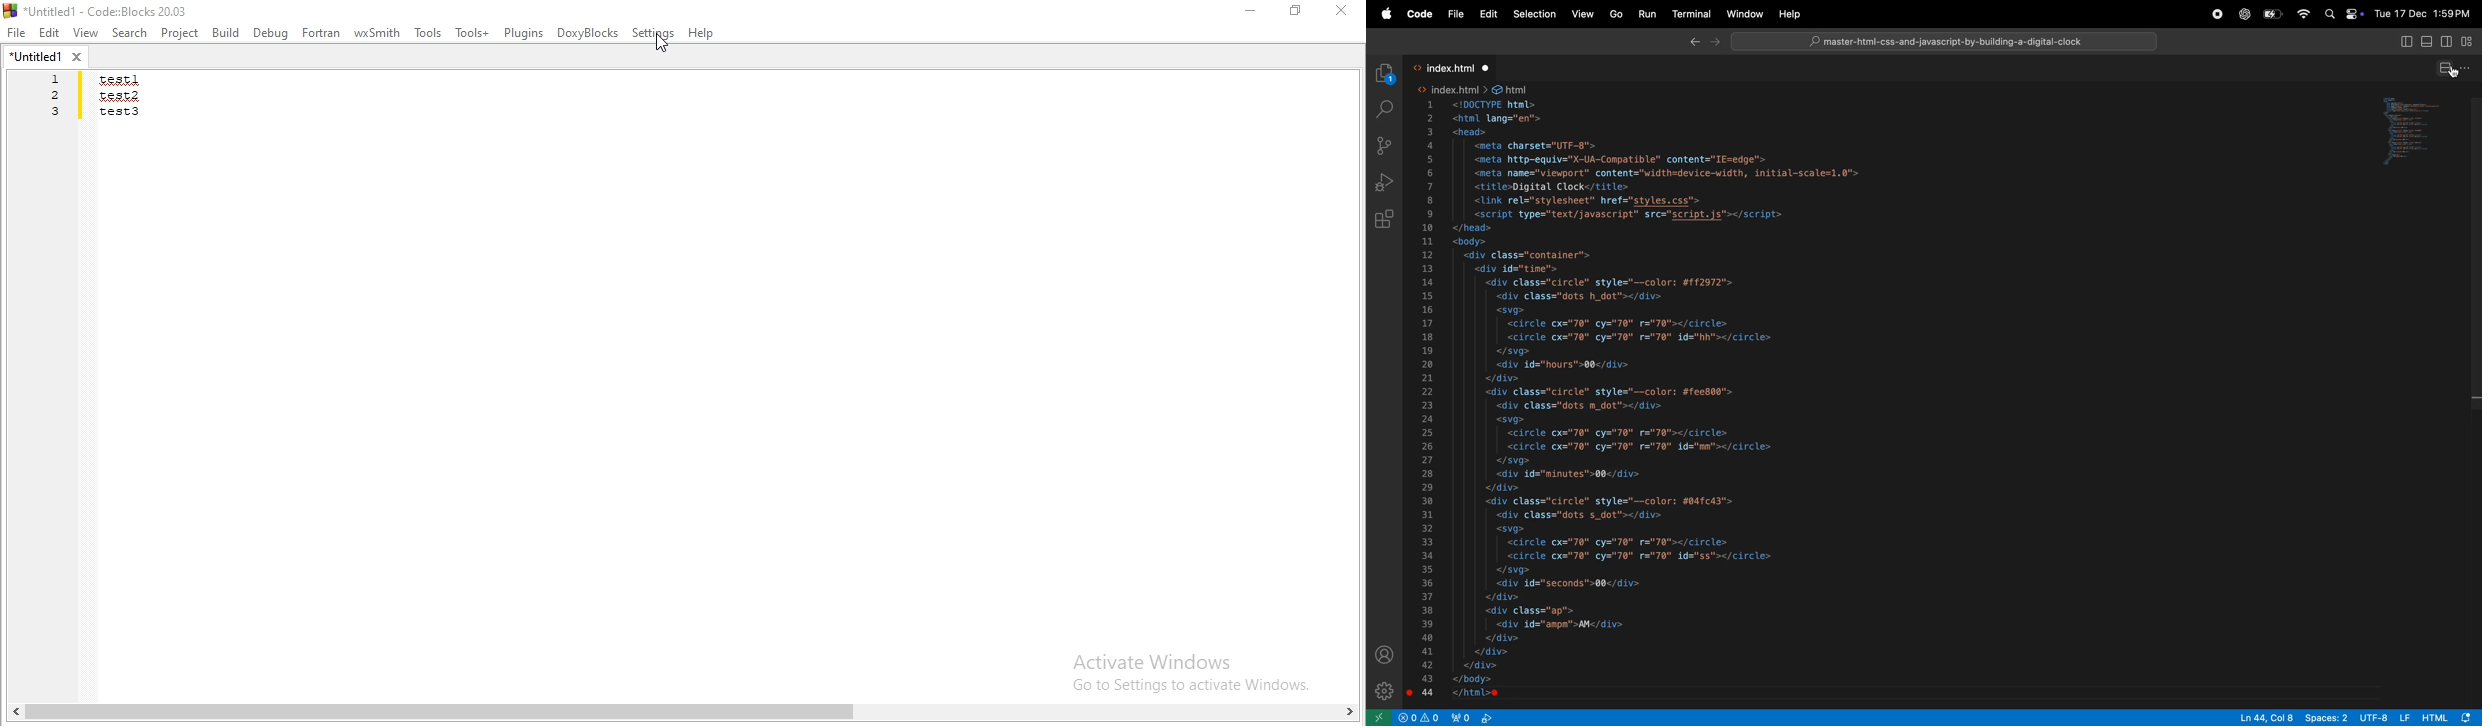 This screenshot has width=2492, height=728. Describe the element at coordinates (1744, 13) in the screenshot. I see `window` at that location.